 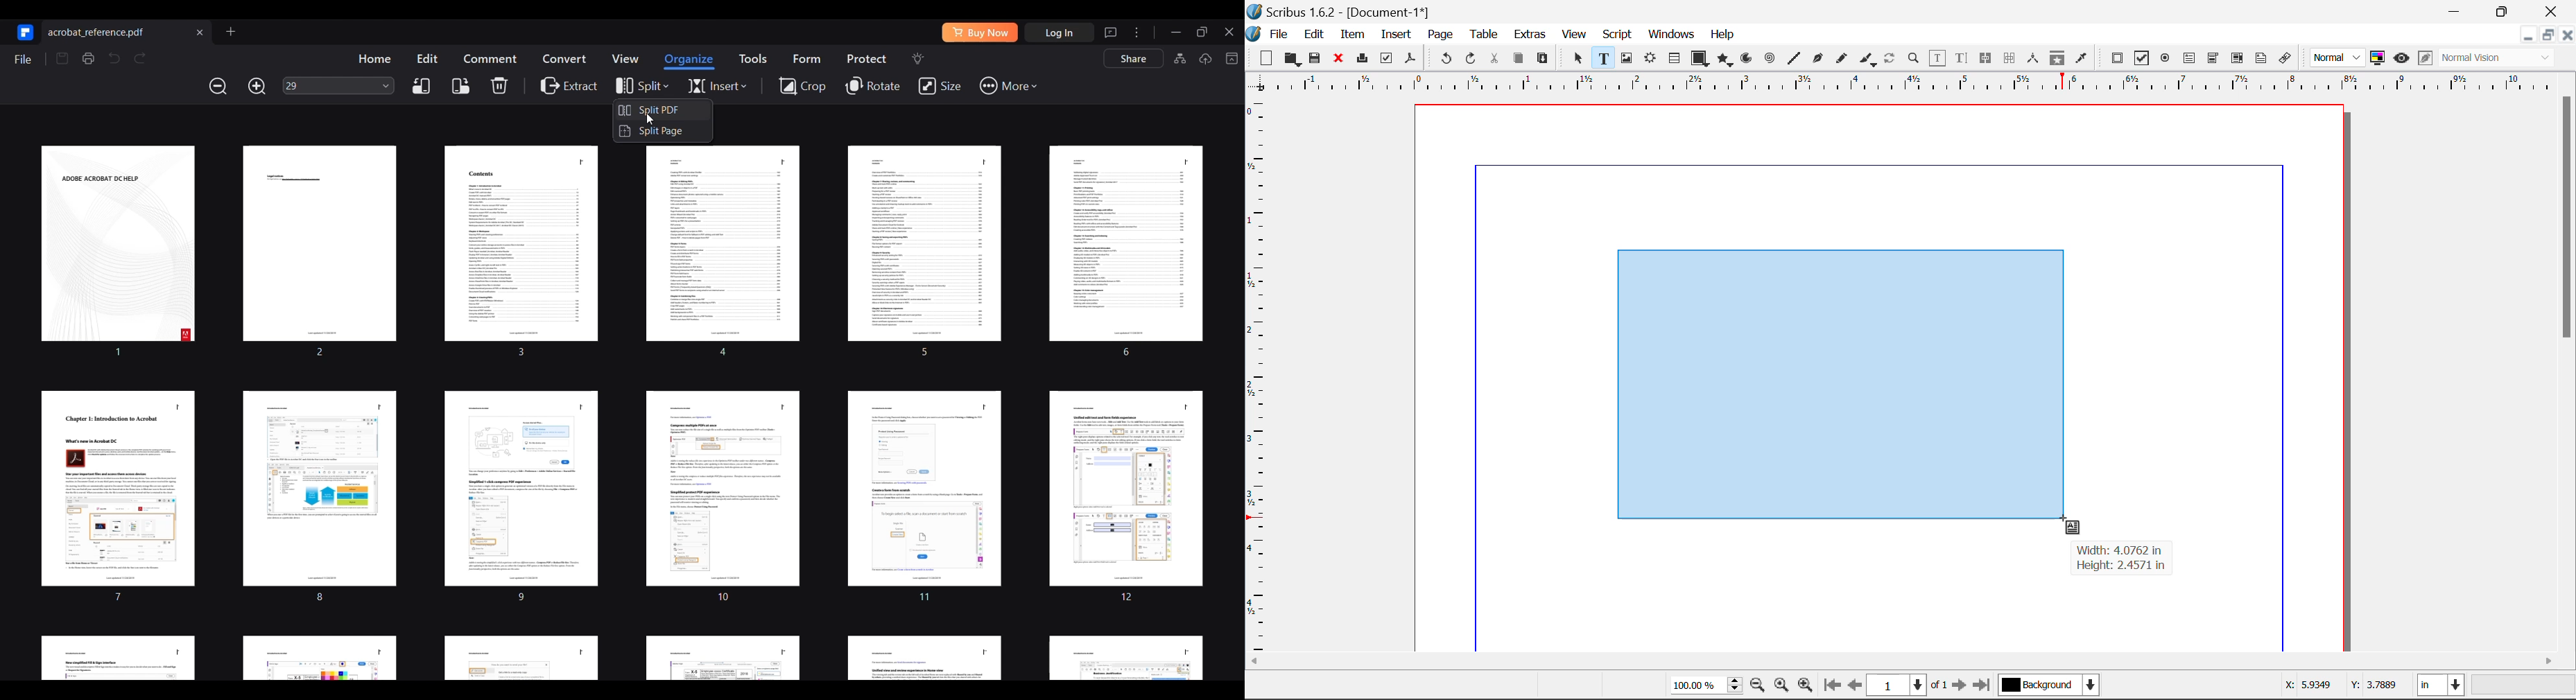 What do you see at coordinates (1650, 59) in the screenshot?
I see `Render Frame` at bounding box center [1650, 59].